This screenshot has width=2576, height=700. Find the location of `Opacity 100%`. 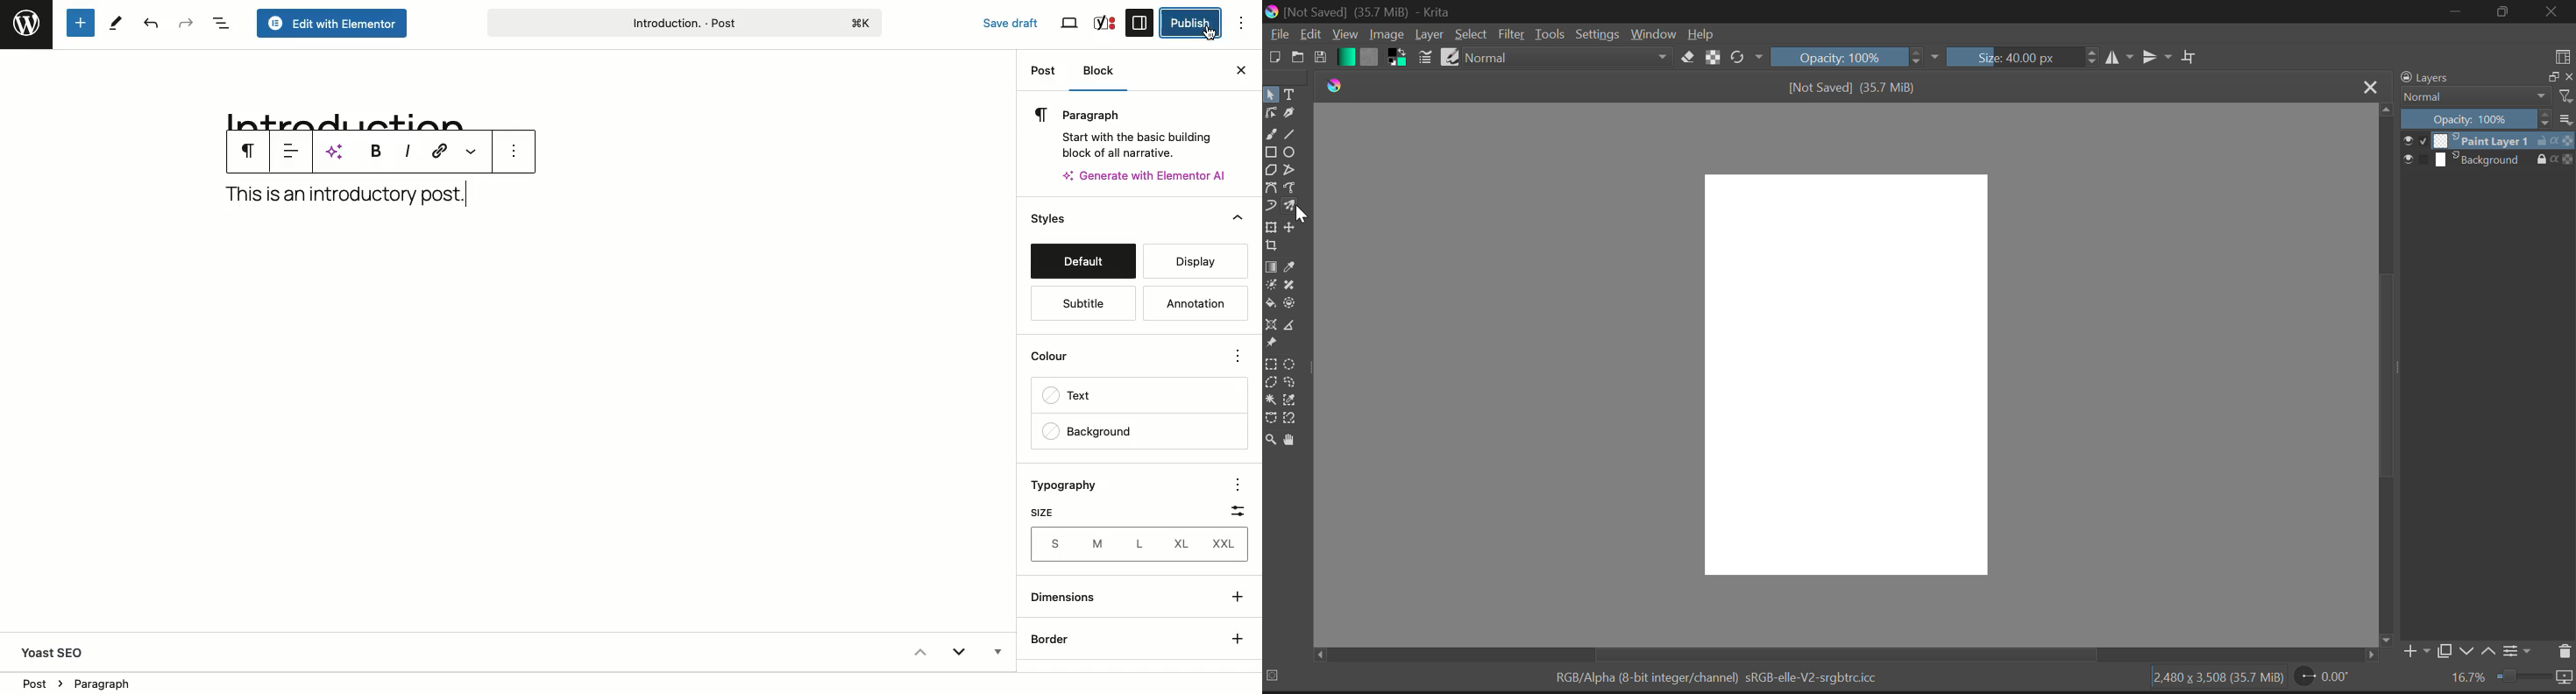

Opacity 100% is located at coordinates (2475, 120).